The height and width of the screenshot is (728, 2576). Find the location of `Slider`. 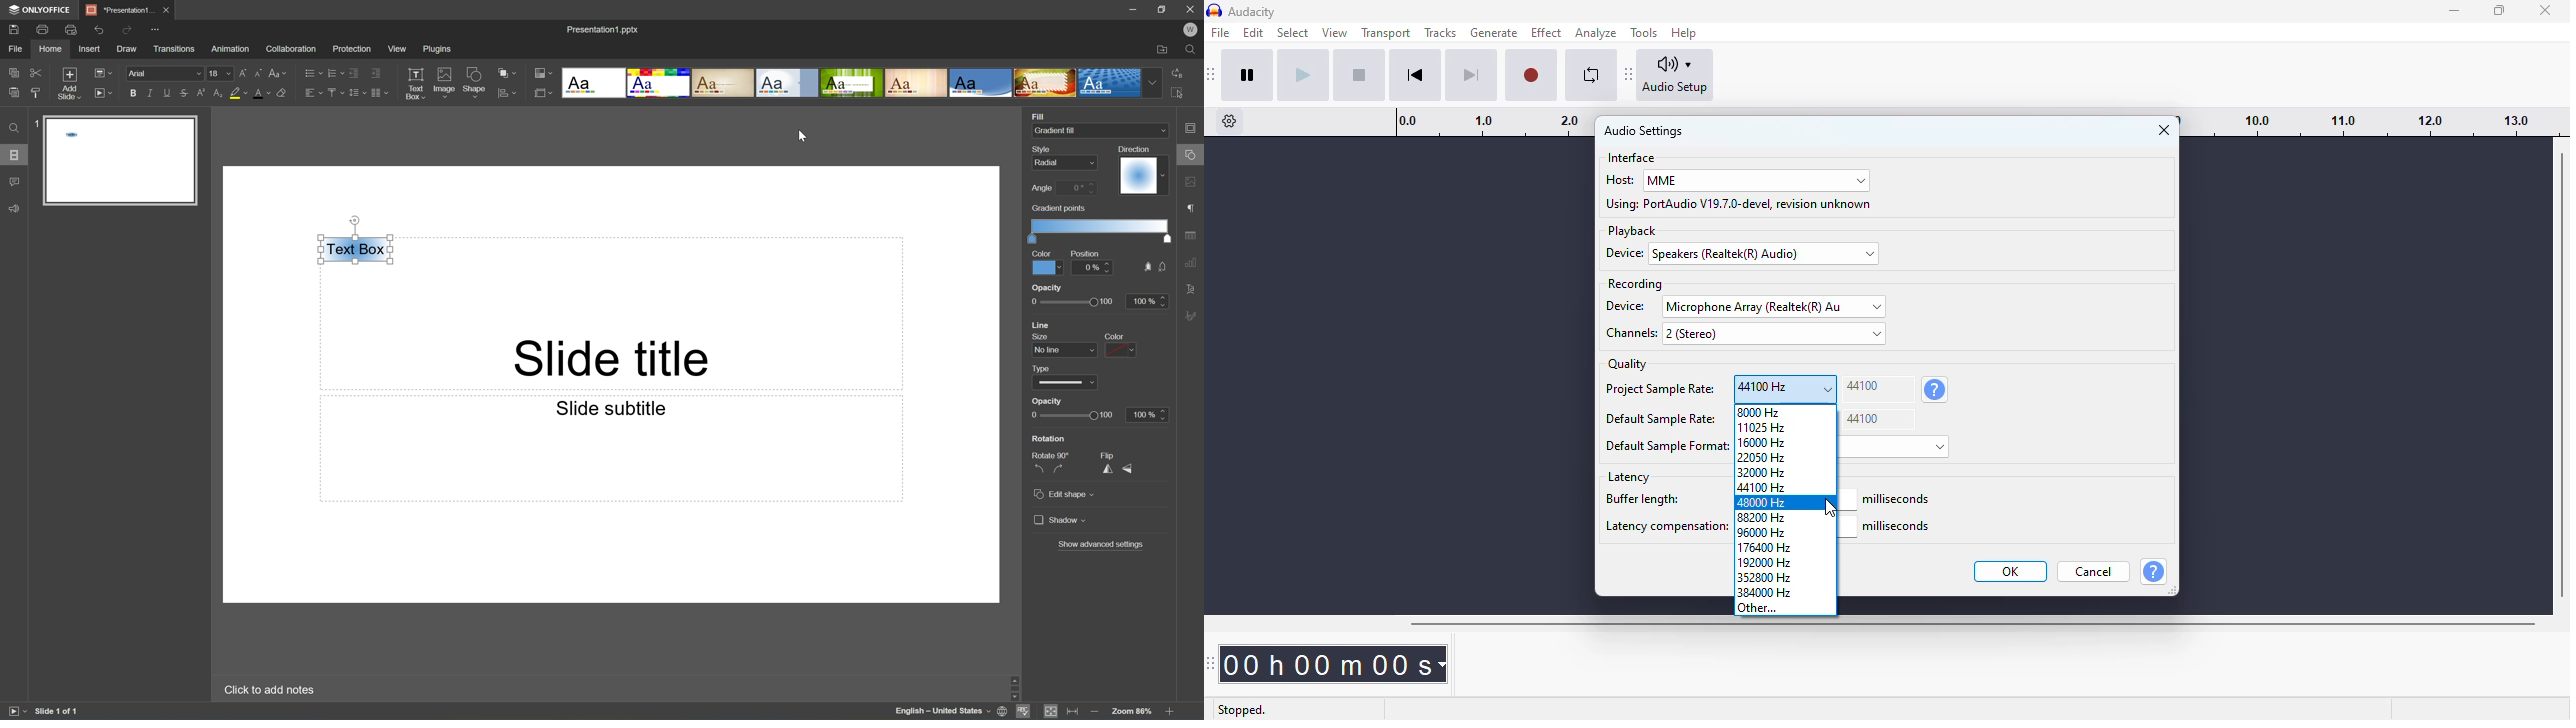

Slider is located at coordinates (1070, 301).